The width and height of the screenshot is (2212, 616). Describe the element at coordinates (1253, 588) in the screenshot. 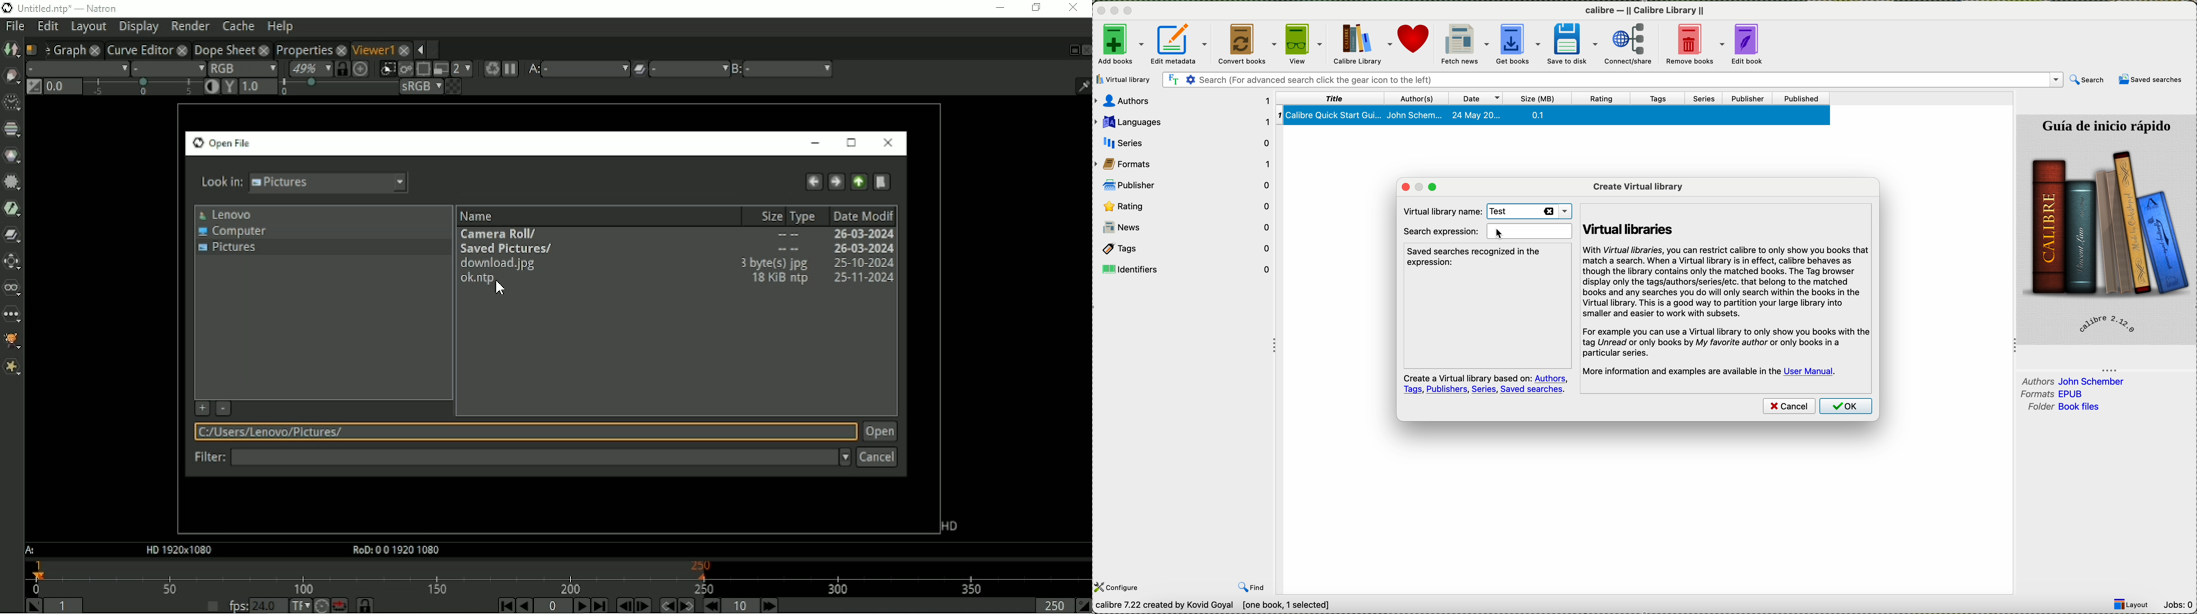

I see `find` at that location.